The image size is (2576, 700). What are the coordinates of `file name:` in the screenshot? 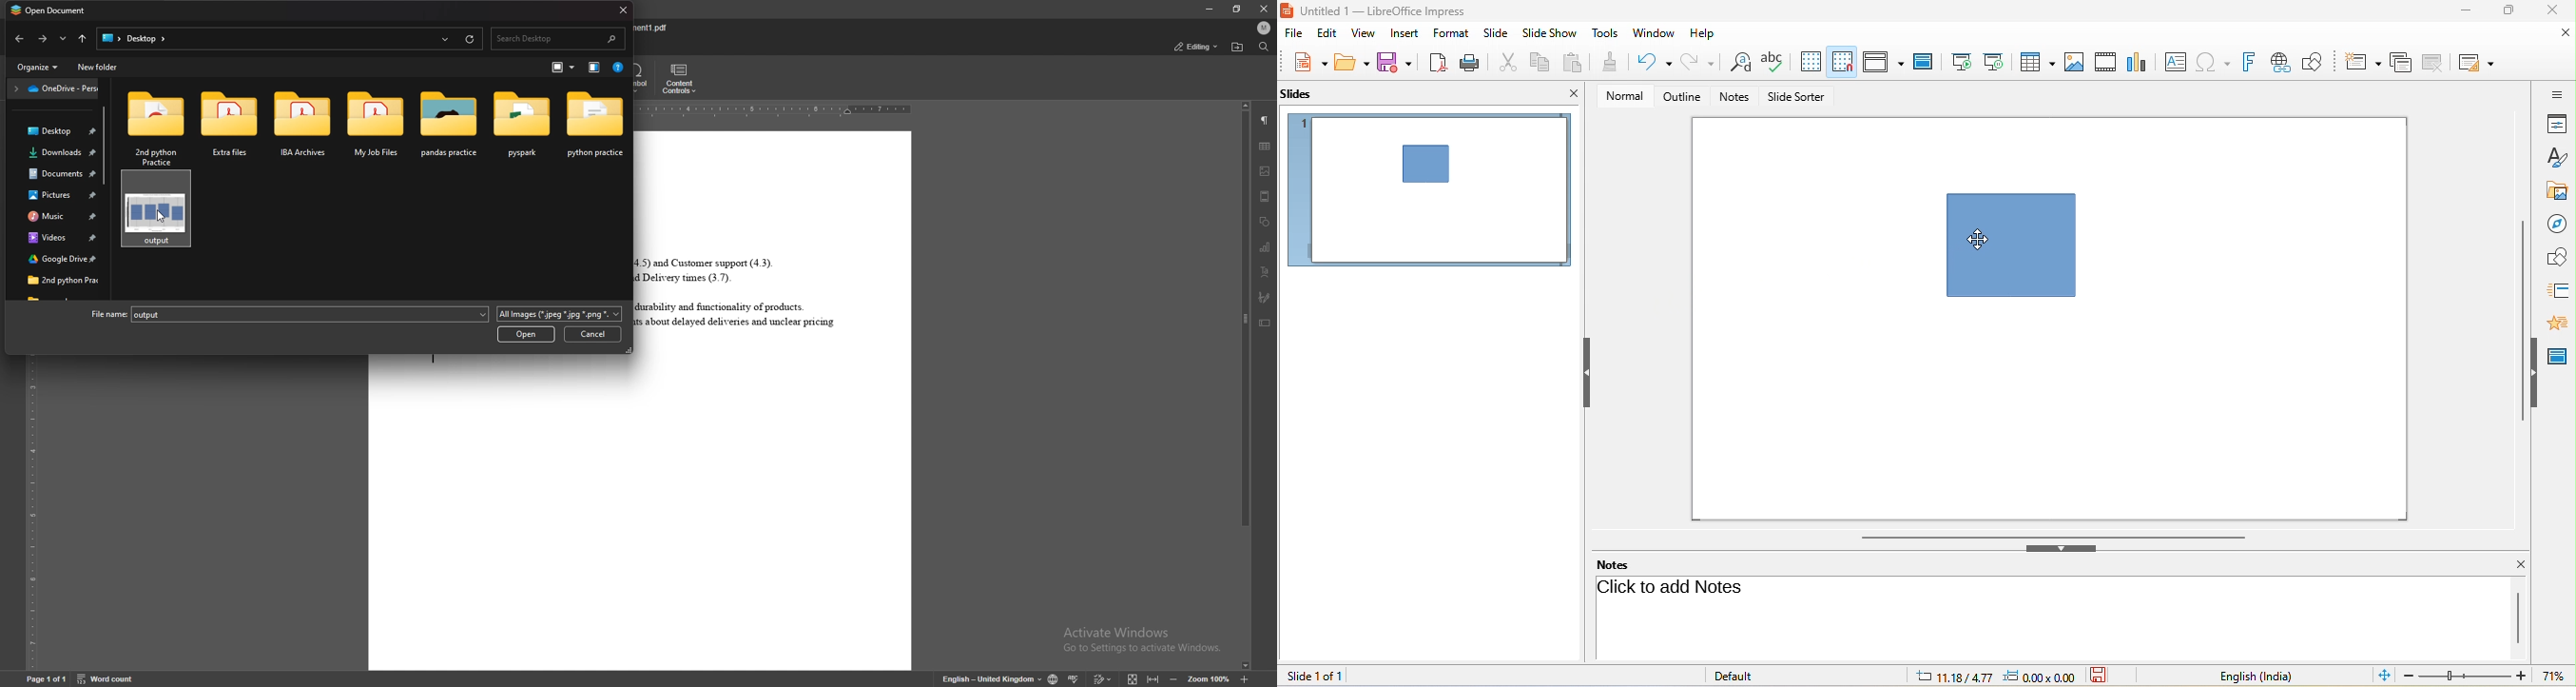 It's located at (104, 313).